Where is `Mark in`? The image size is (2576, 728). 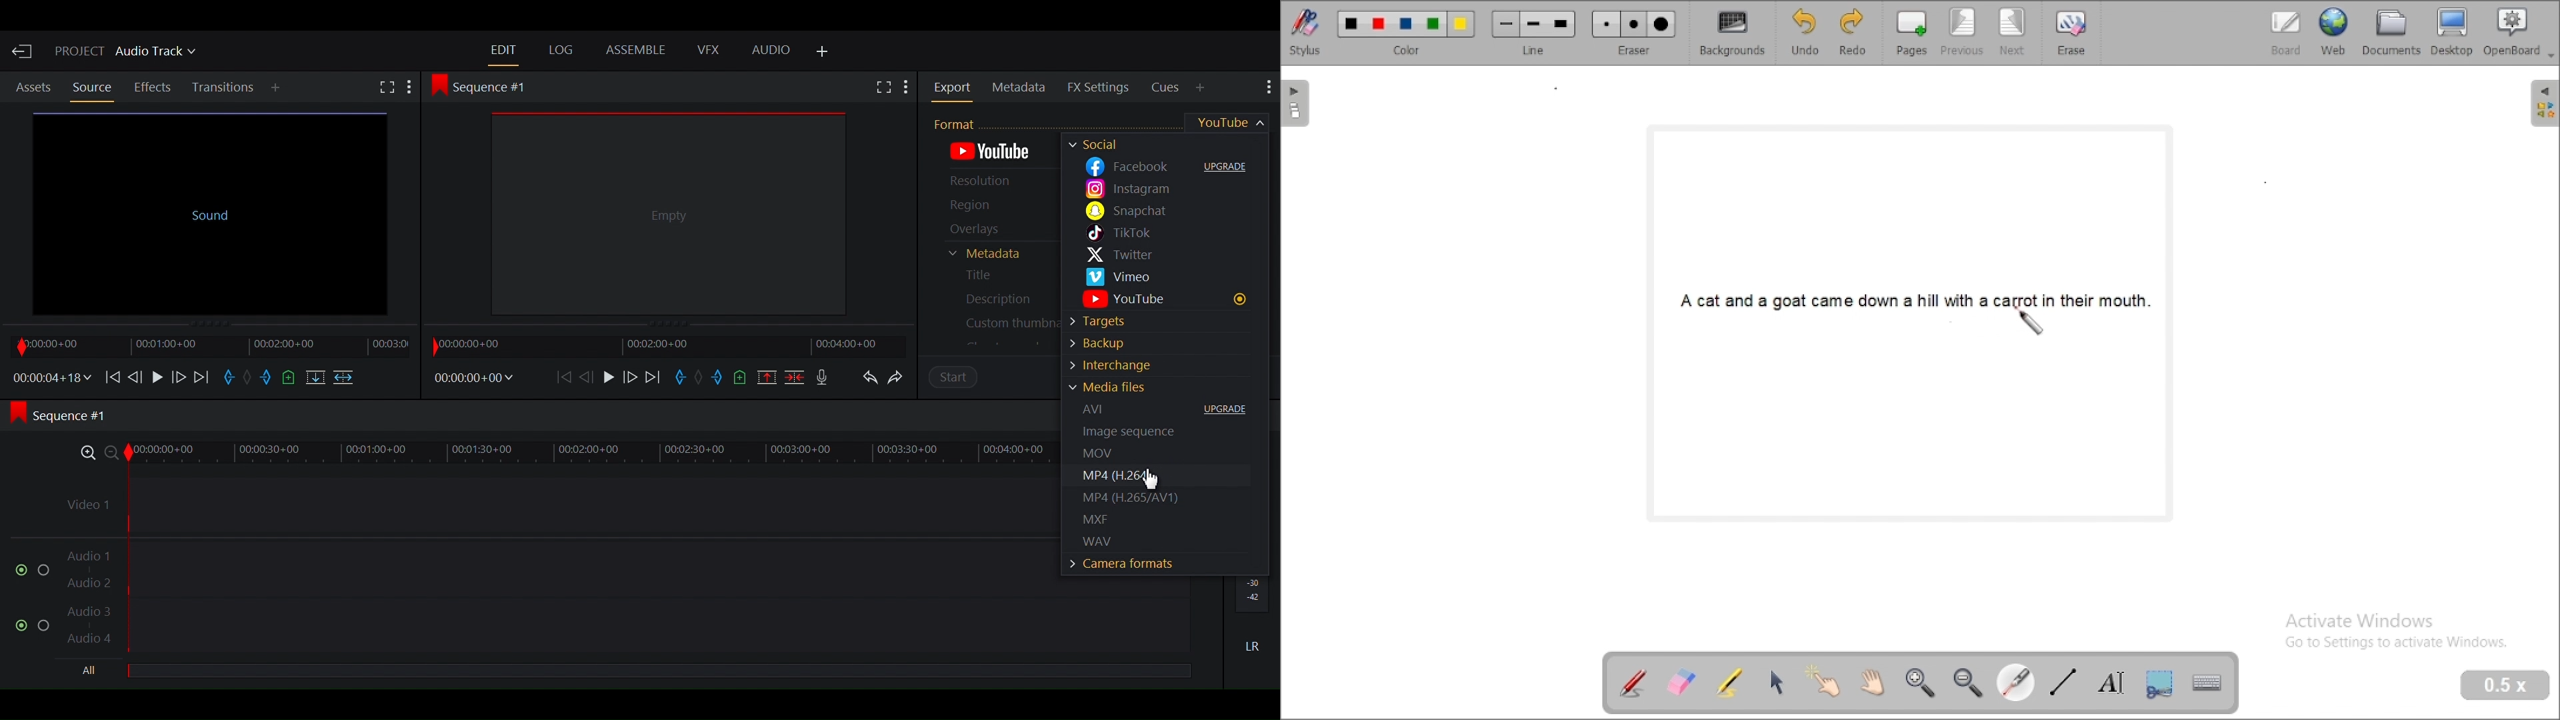
Mark in is located at coordinates (683, 379).